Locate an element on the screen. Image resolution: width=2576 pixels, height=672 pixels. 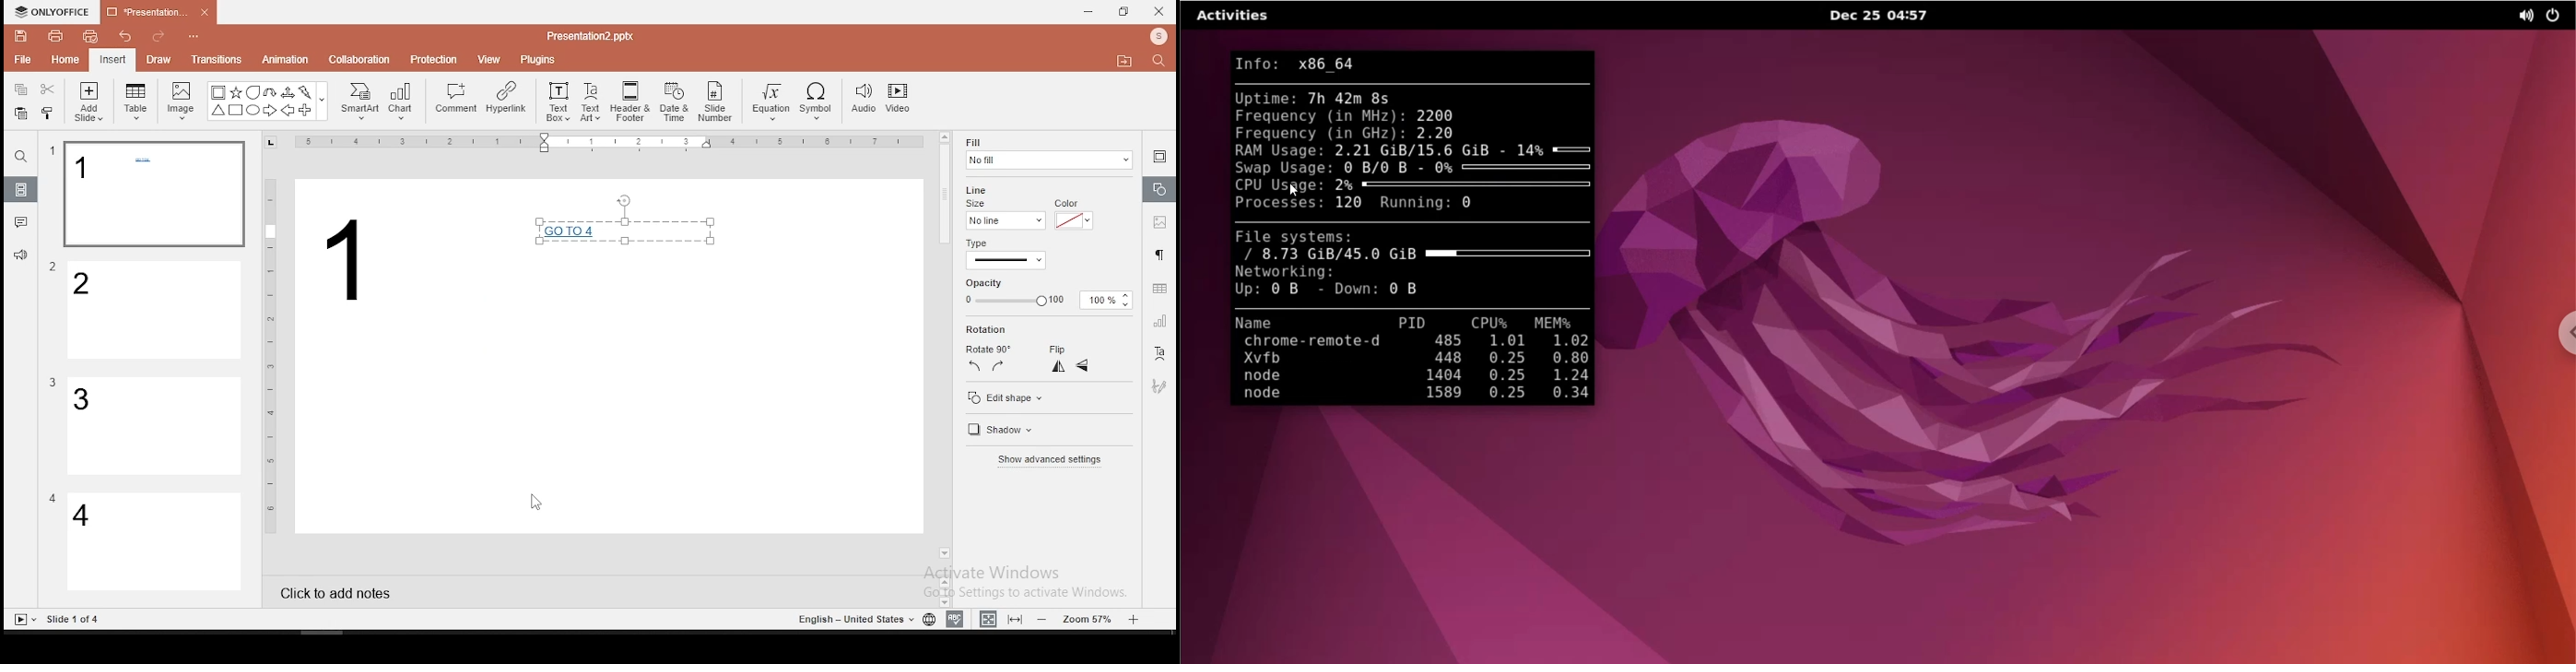
chart is located at coordinates (402, 101).